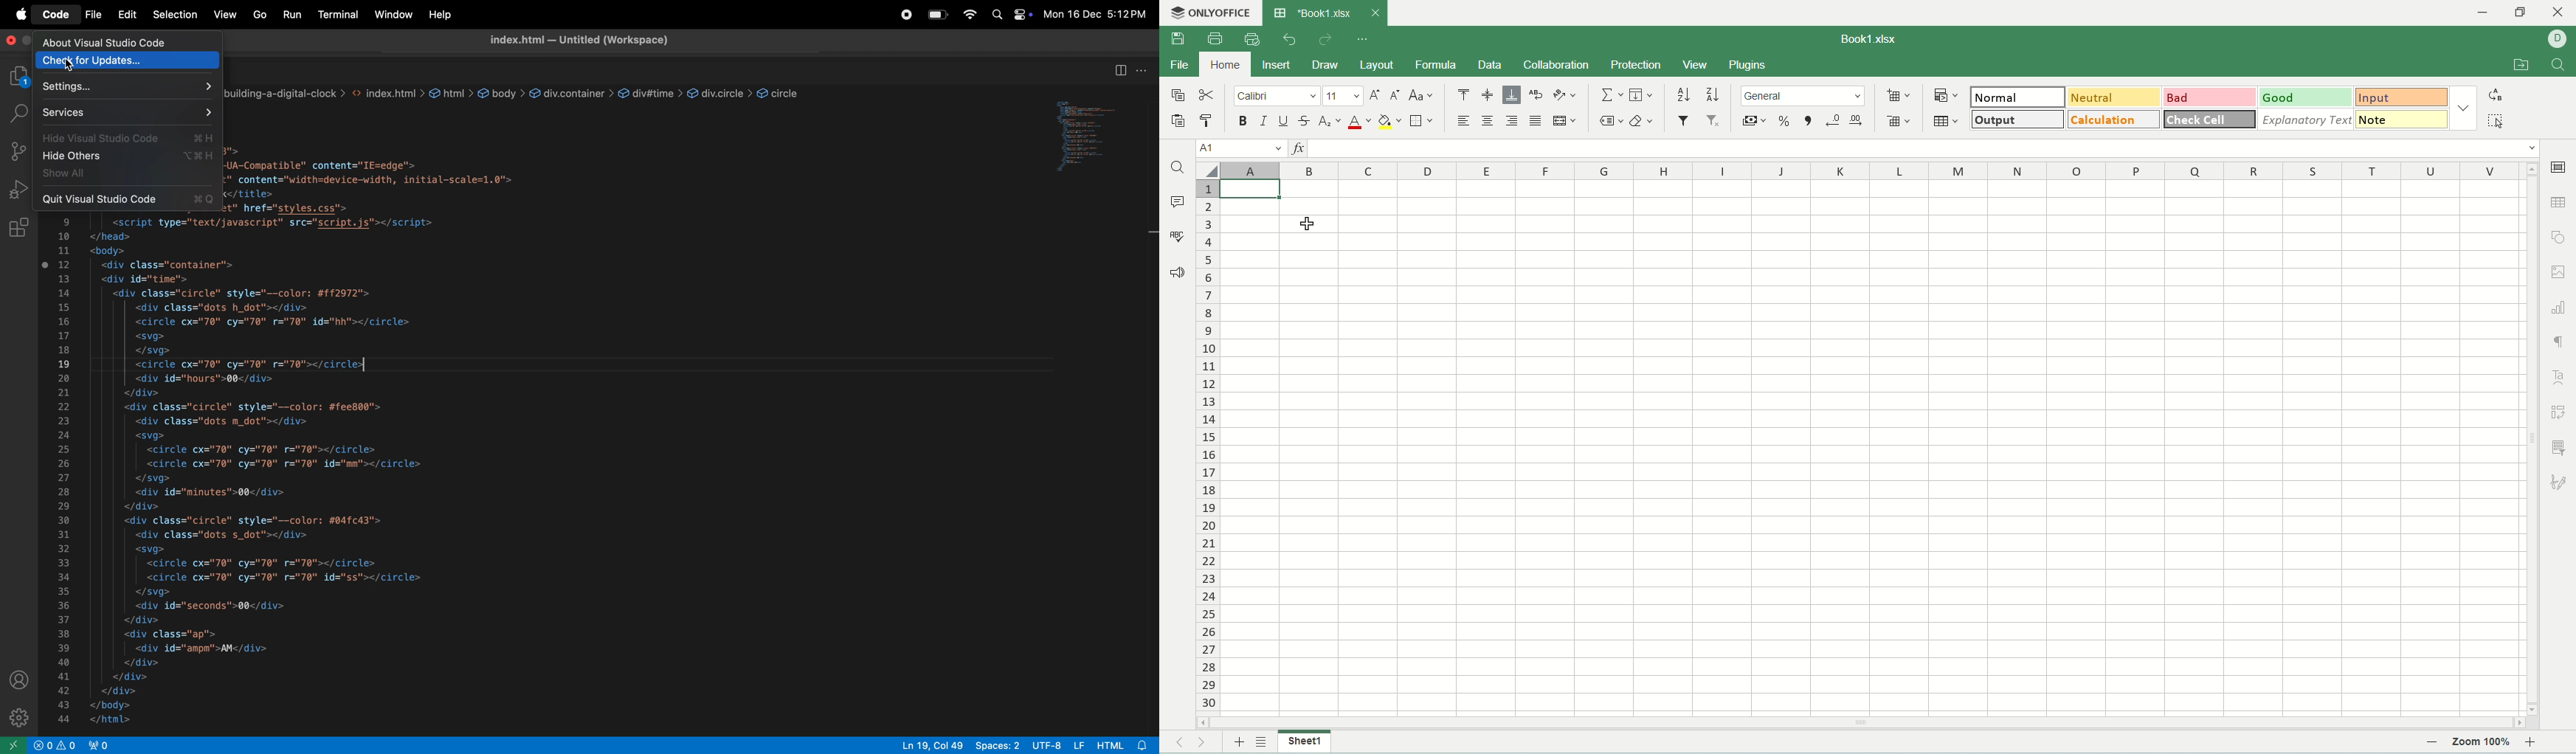 The width and height of the screenshot is (2576, 756). What do you see at coordinates (167, 265) in the screenshot?
I see `<div class="container">` at bounding box center [167, 265].